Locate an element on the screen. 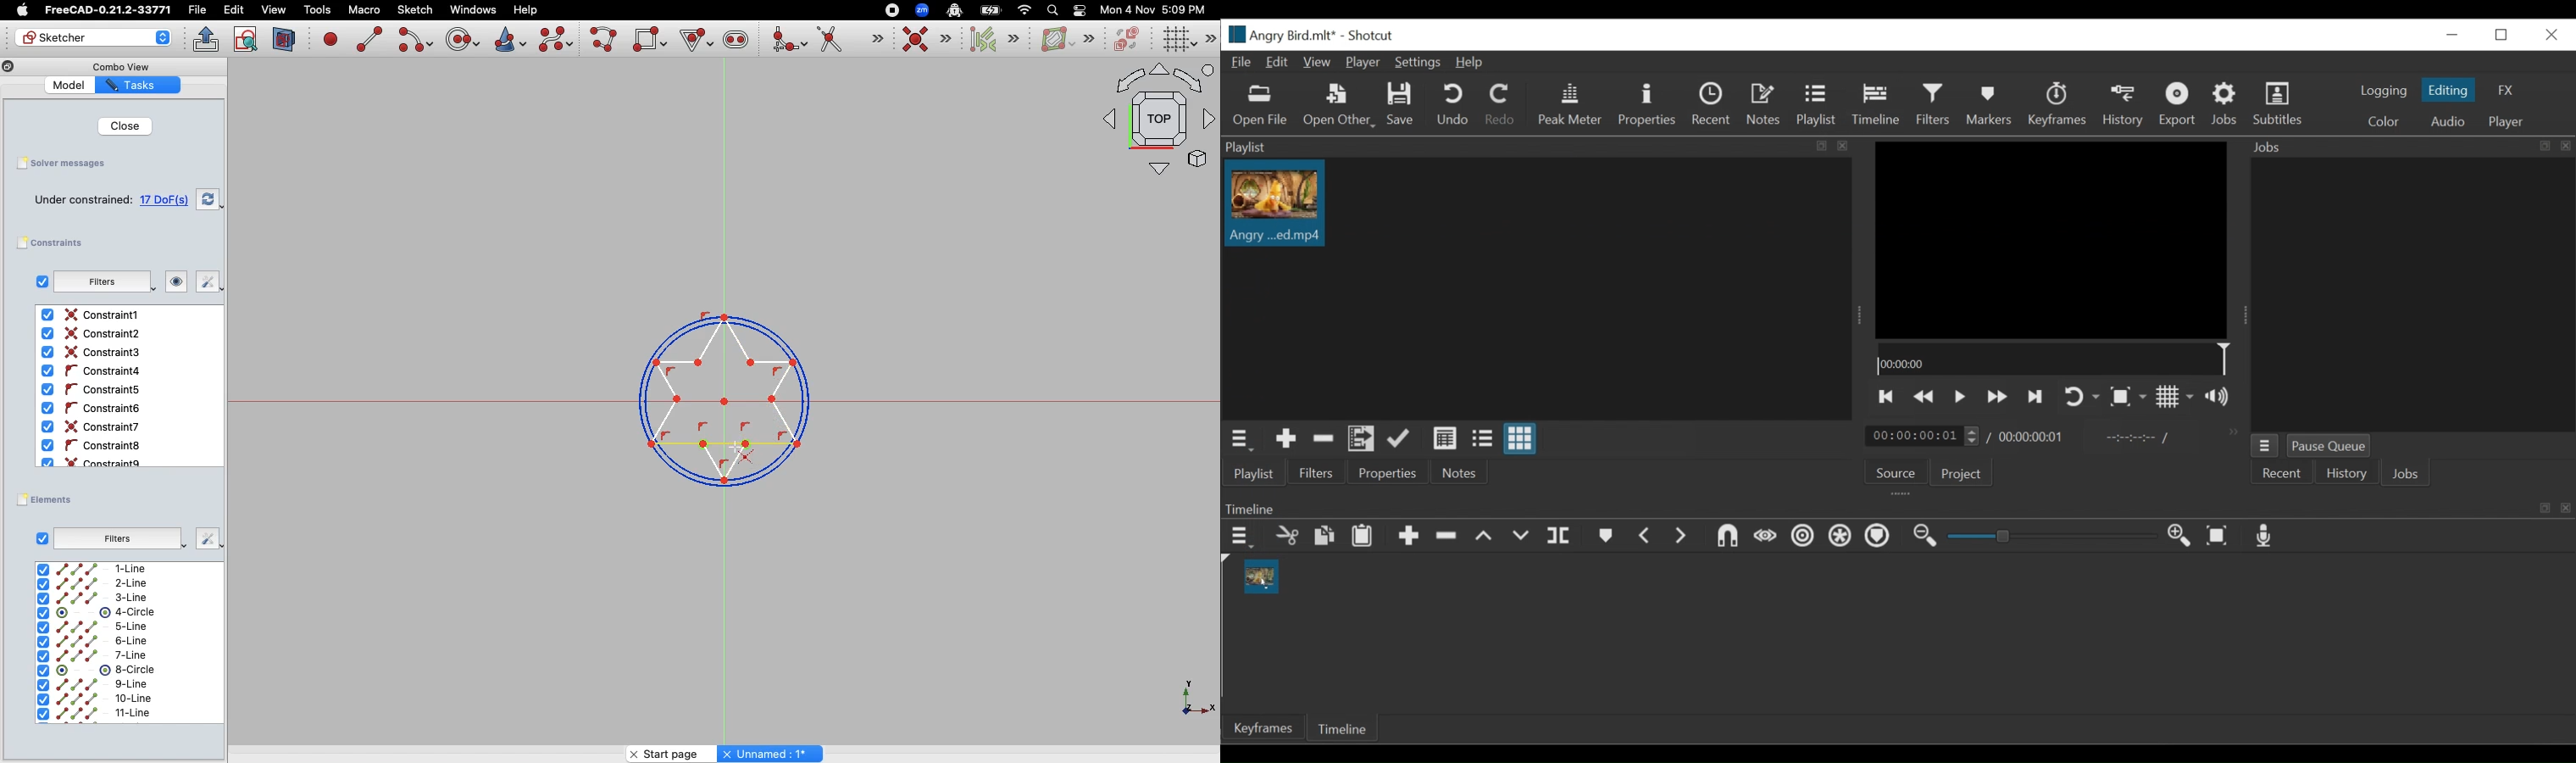 The width and height of the screenshot is (2576, 784). Top is located at coordinates (1151, 123).